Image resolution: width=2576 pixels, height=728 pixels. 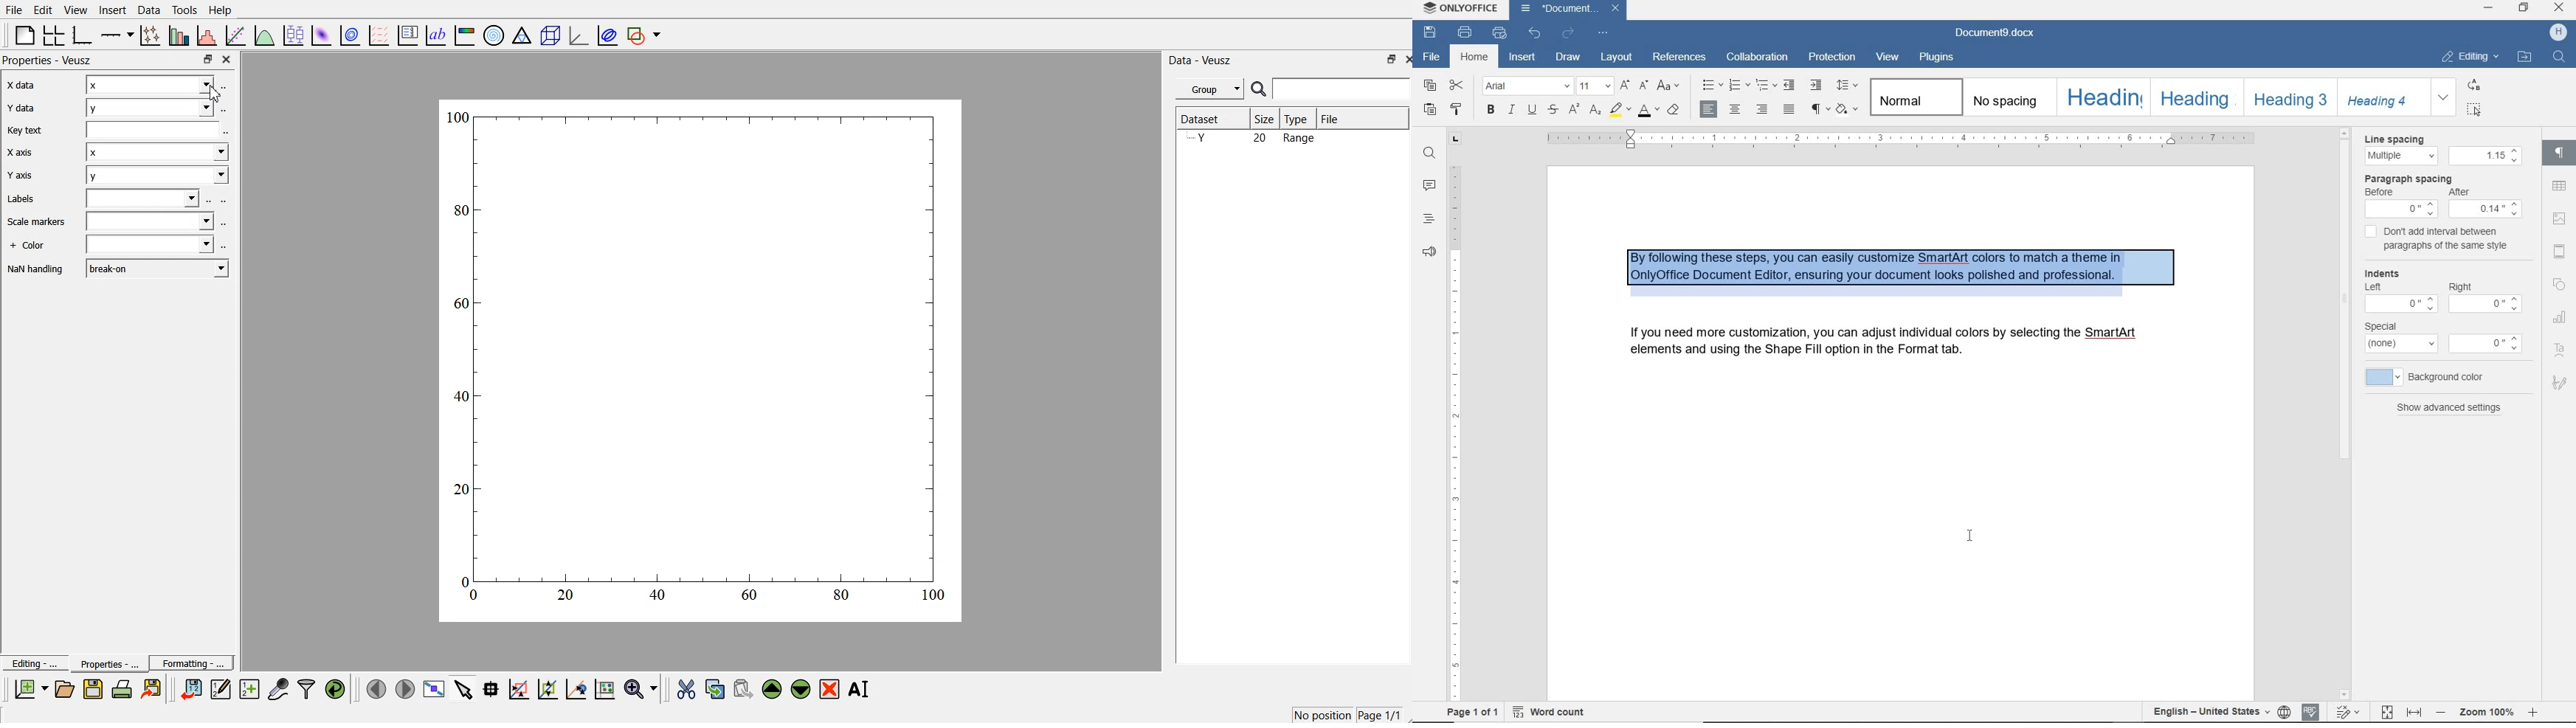 I want to click on Enter dataset into Veusz, so click(x=190, y=689).